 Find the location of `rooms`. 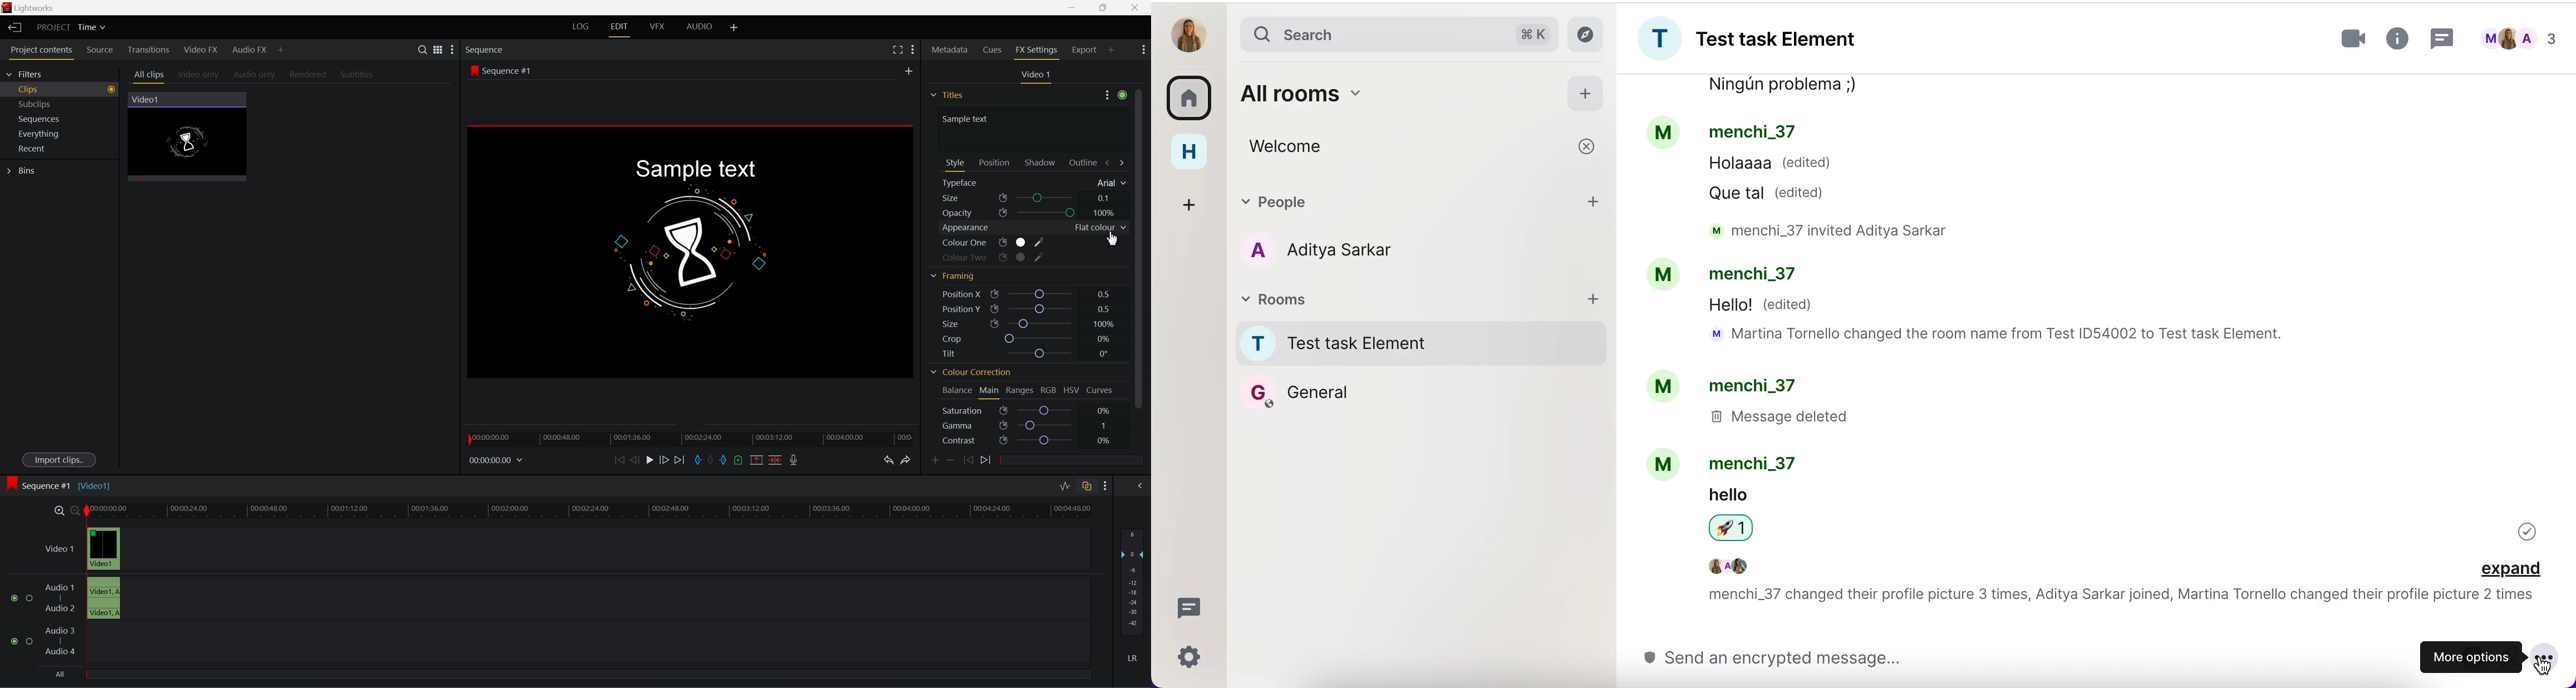

rooms is located at coordinates (1190, 97).